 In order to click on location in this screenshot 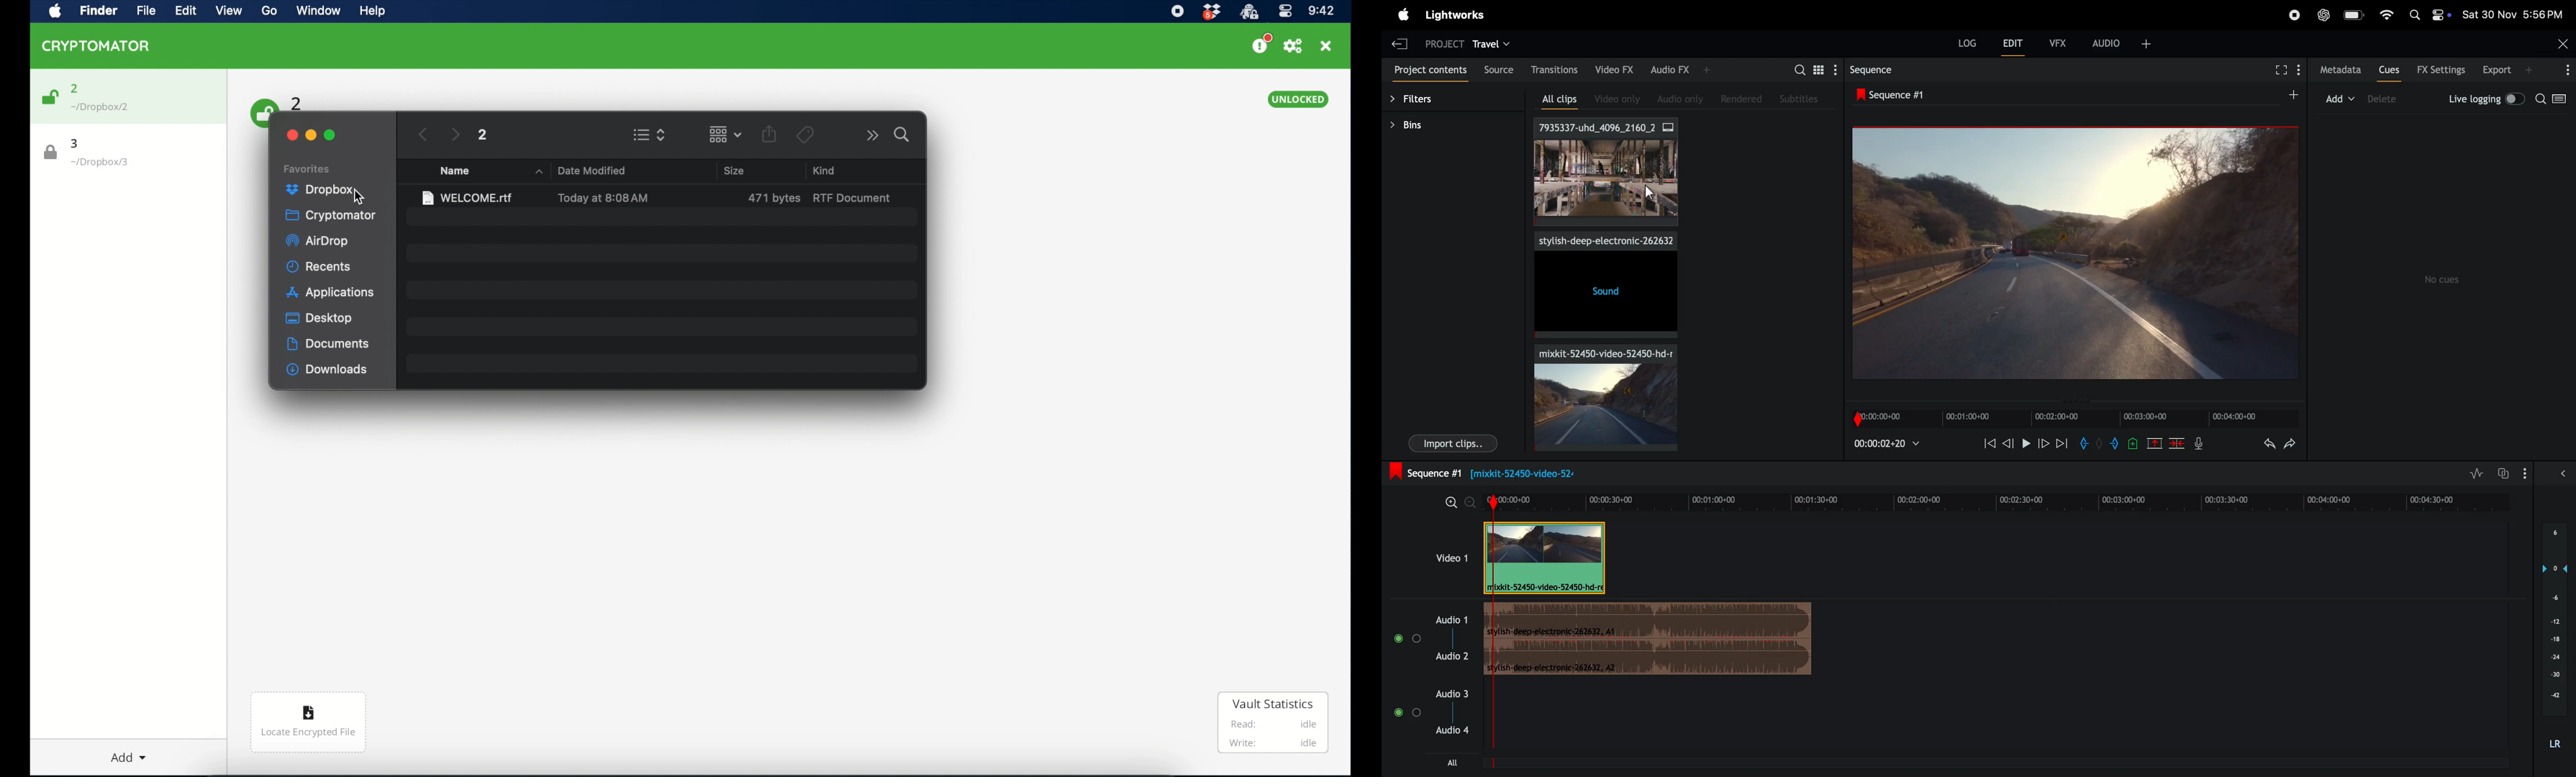, I will do `click(101, 107)`.